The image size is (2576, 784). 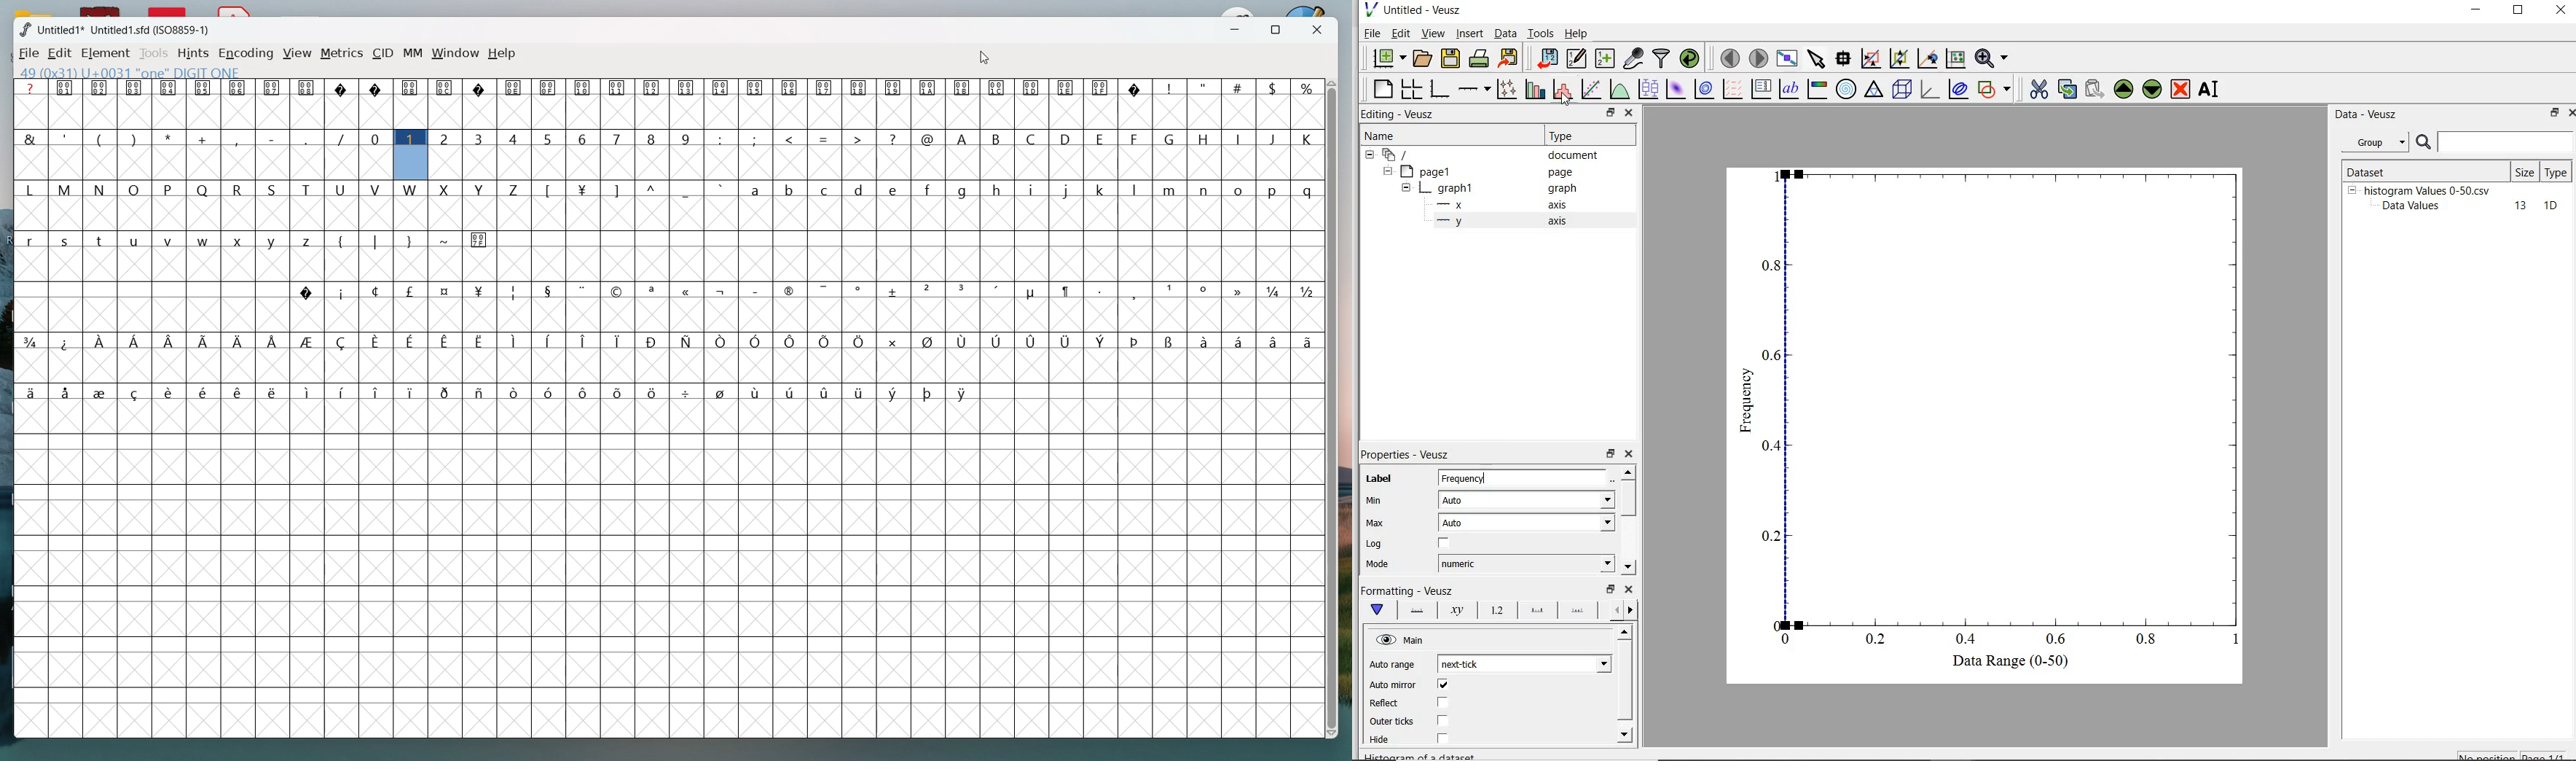 I want to click on V, so click(x=375, y=188).